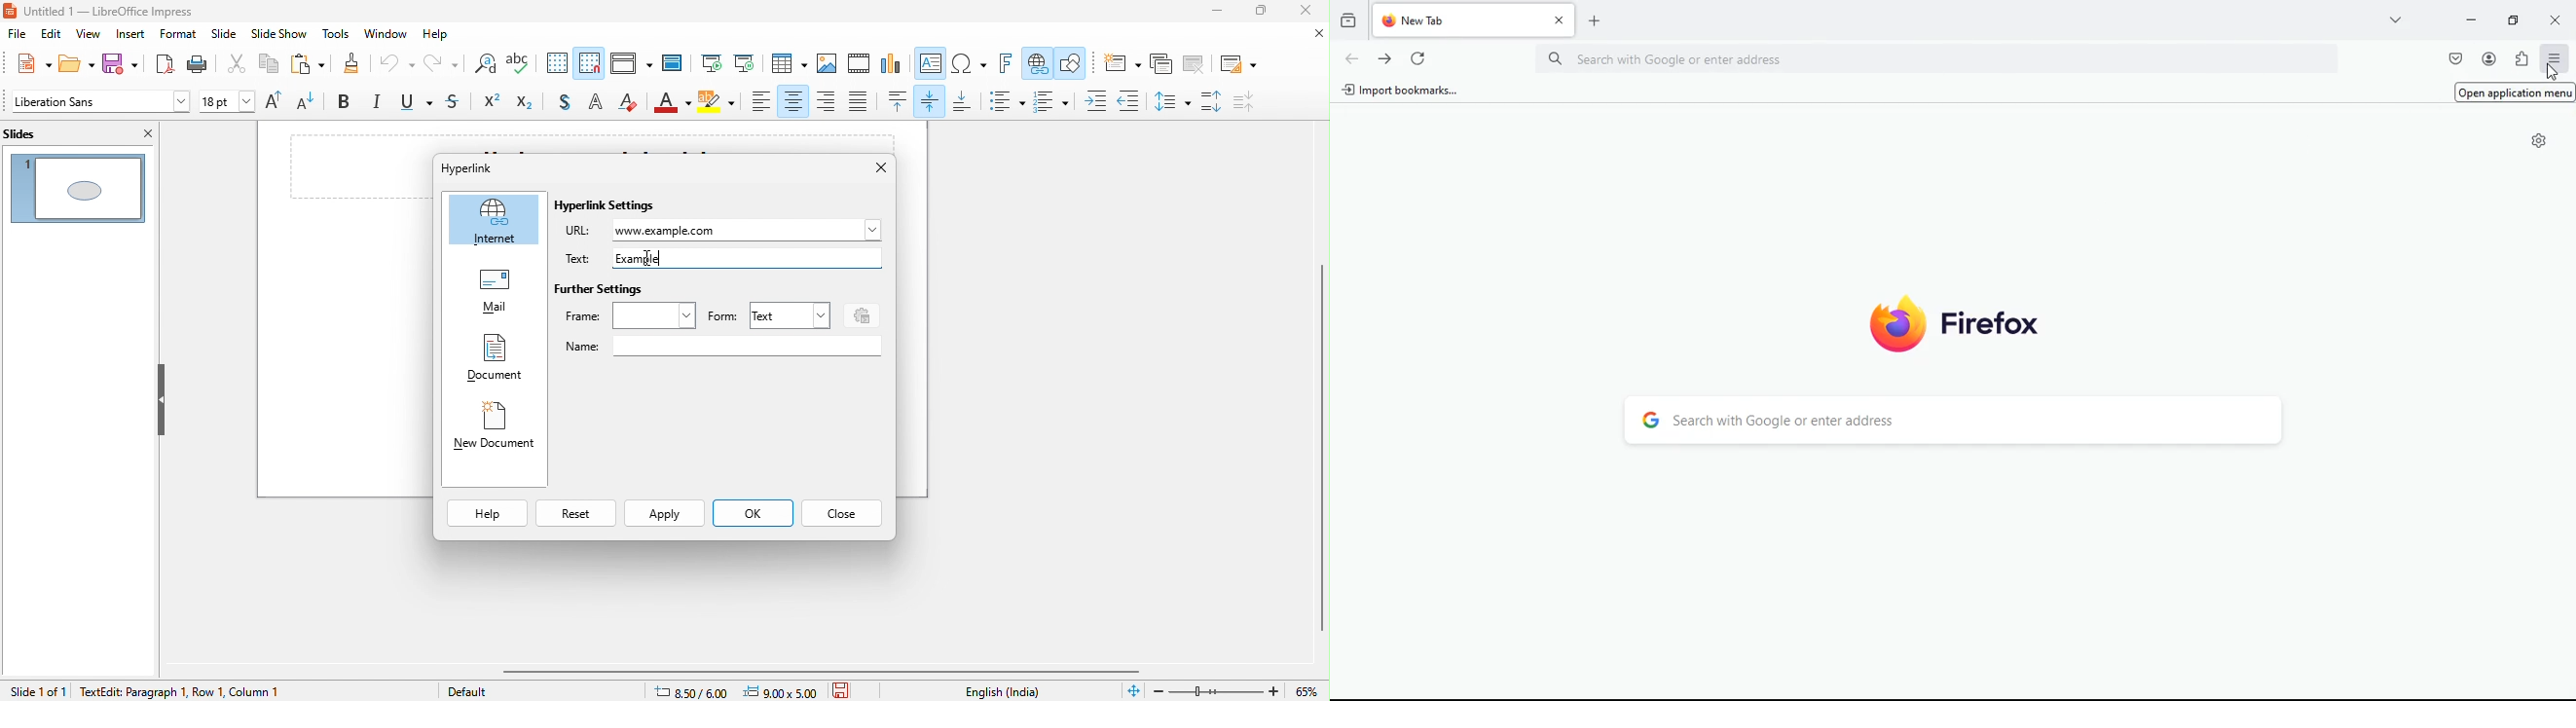  Describe the element at coordinates (1319, 436) in the screenshot. I see `vertical scroll bar` at that location.